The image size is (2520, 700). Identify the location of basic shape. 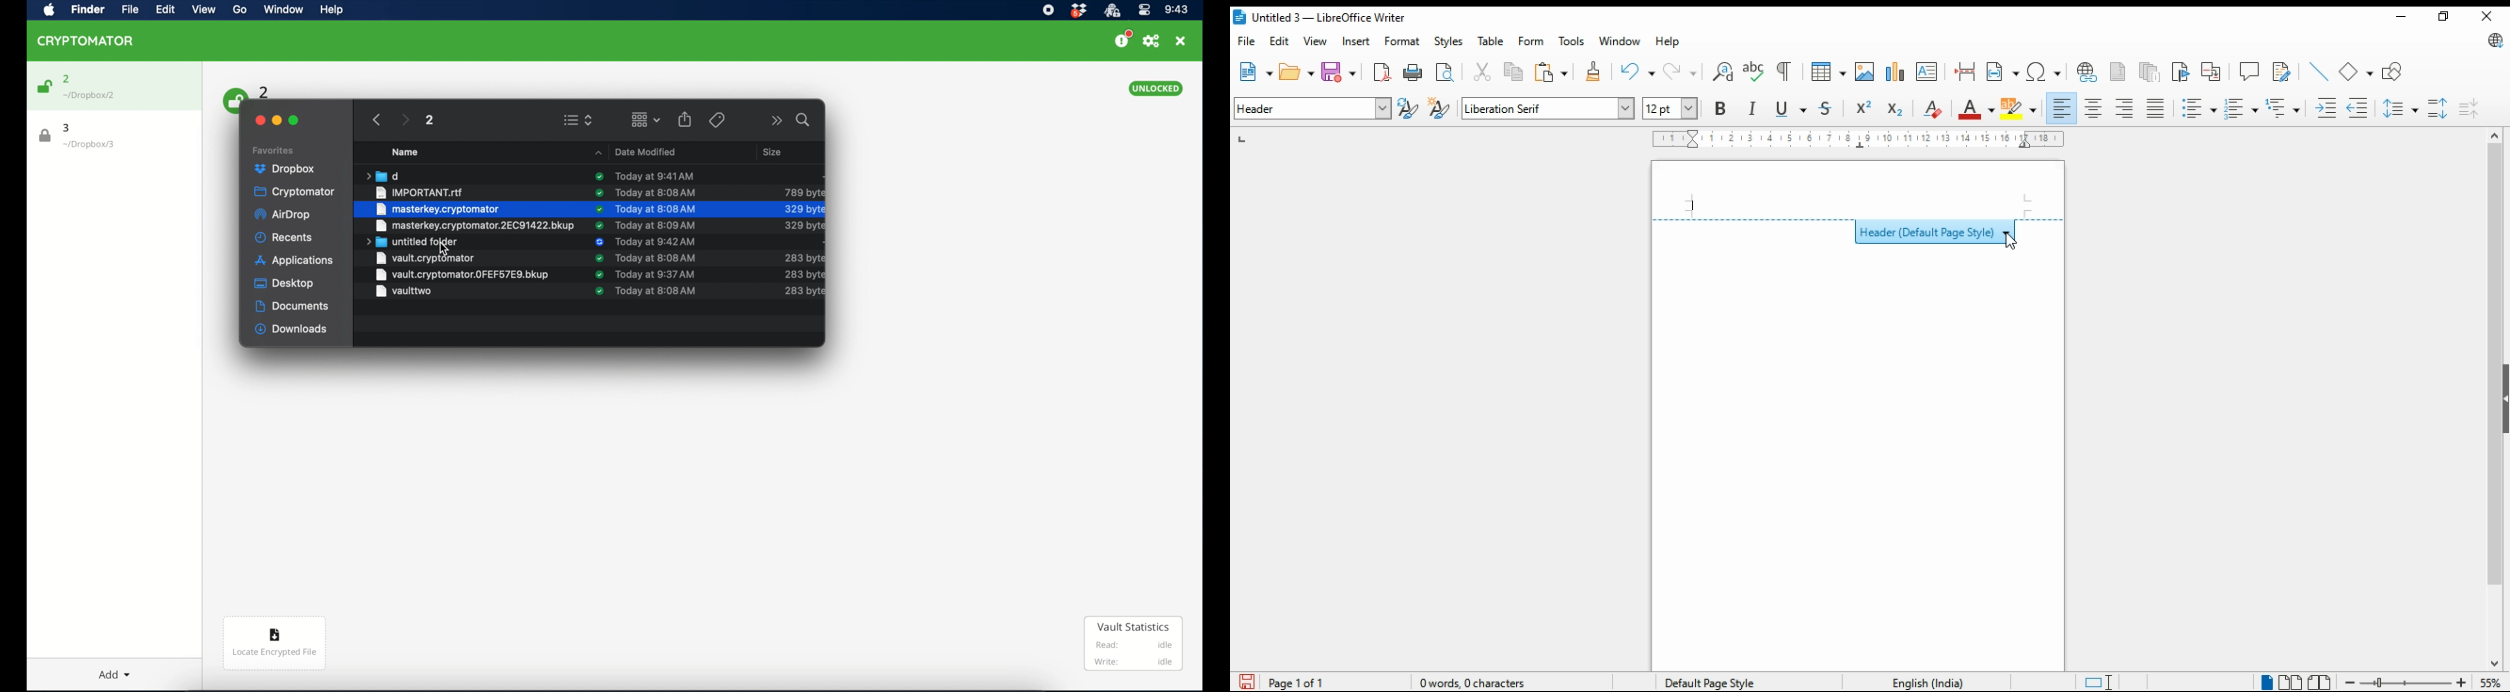
(2357, 72).